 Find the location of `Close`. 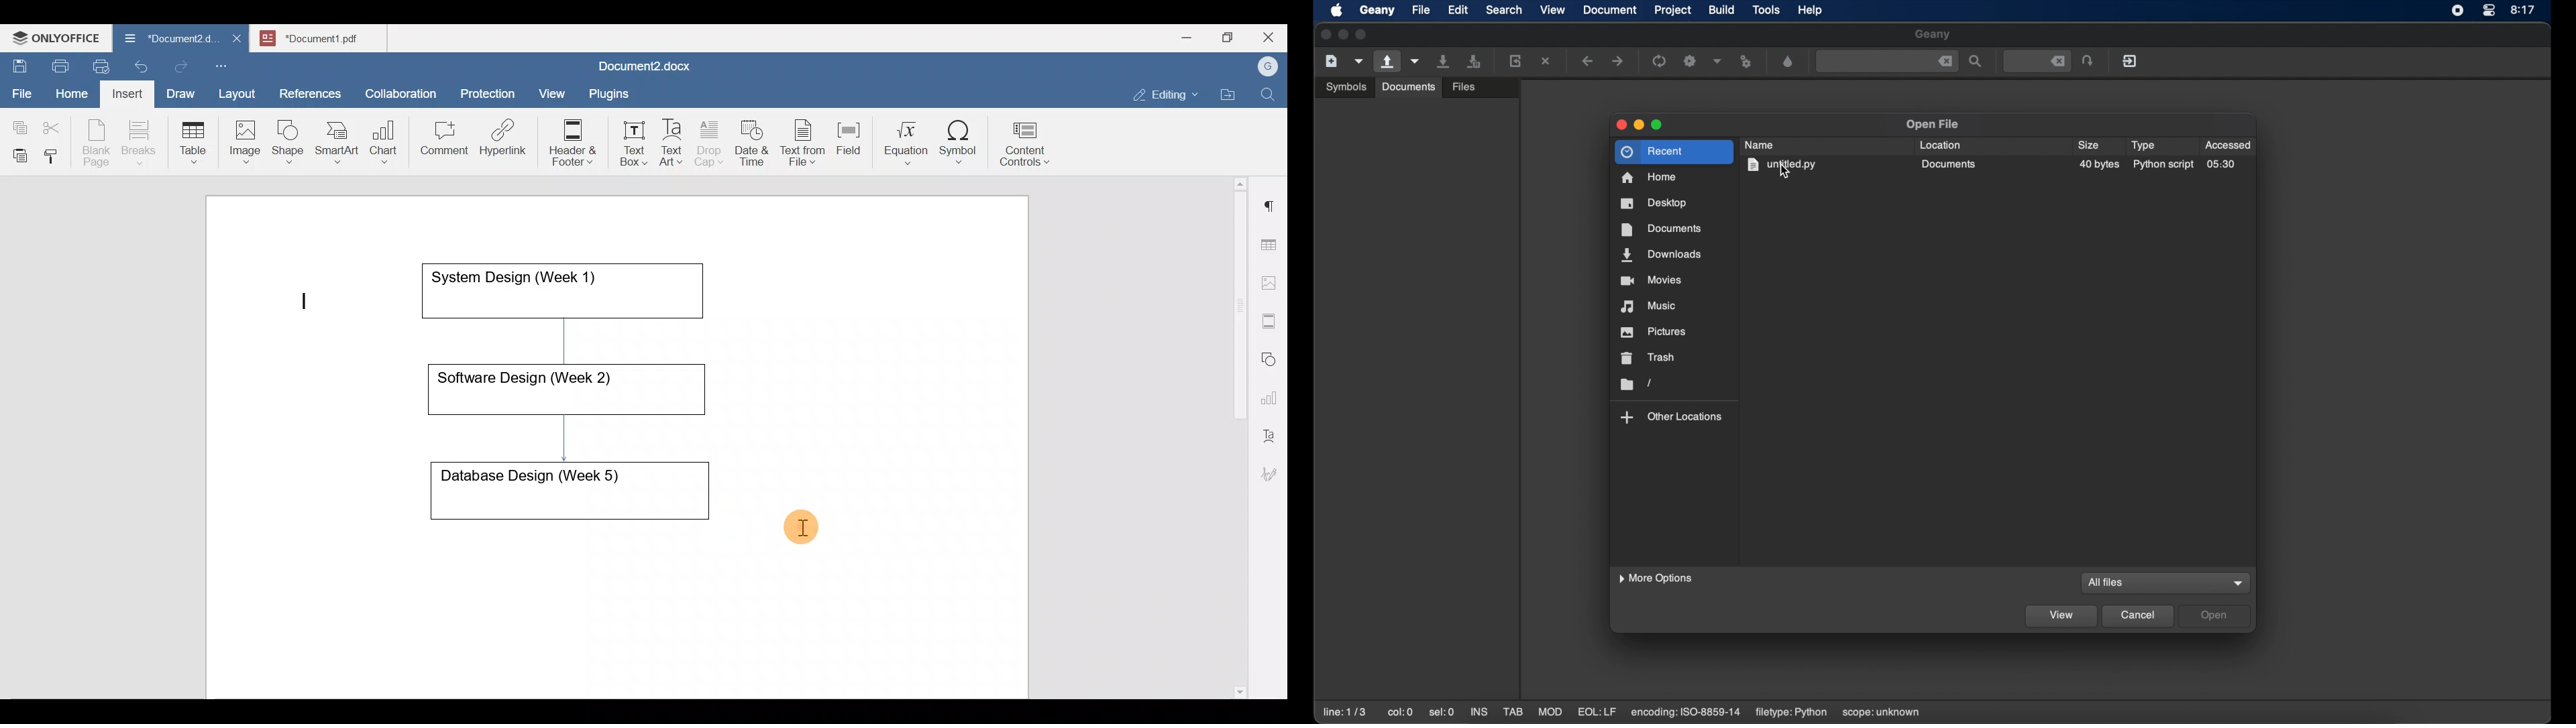

Close is located at coordinates (1271, 38).